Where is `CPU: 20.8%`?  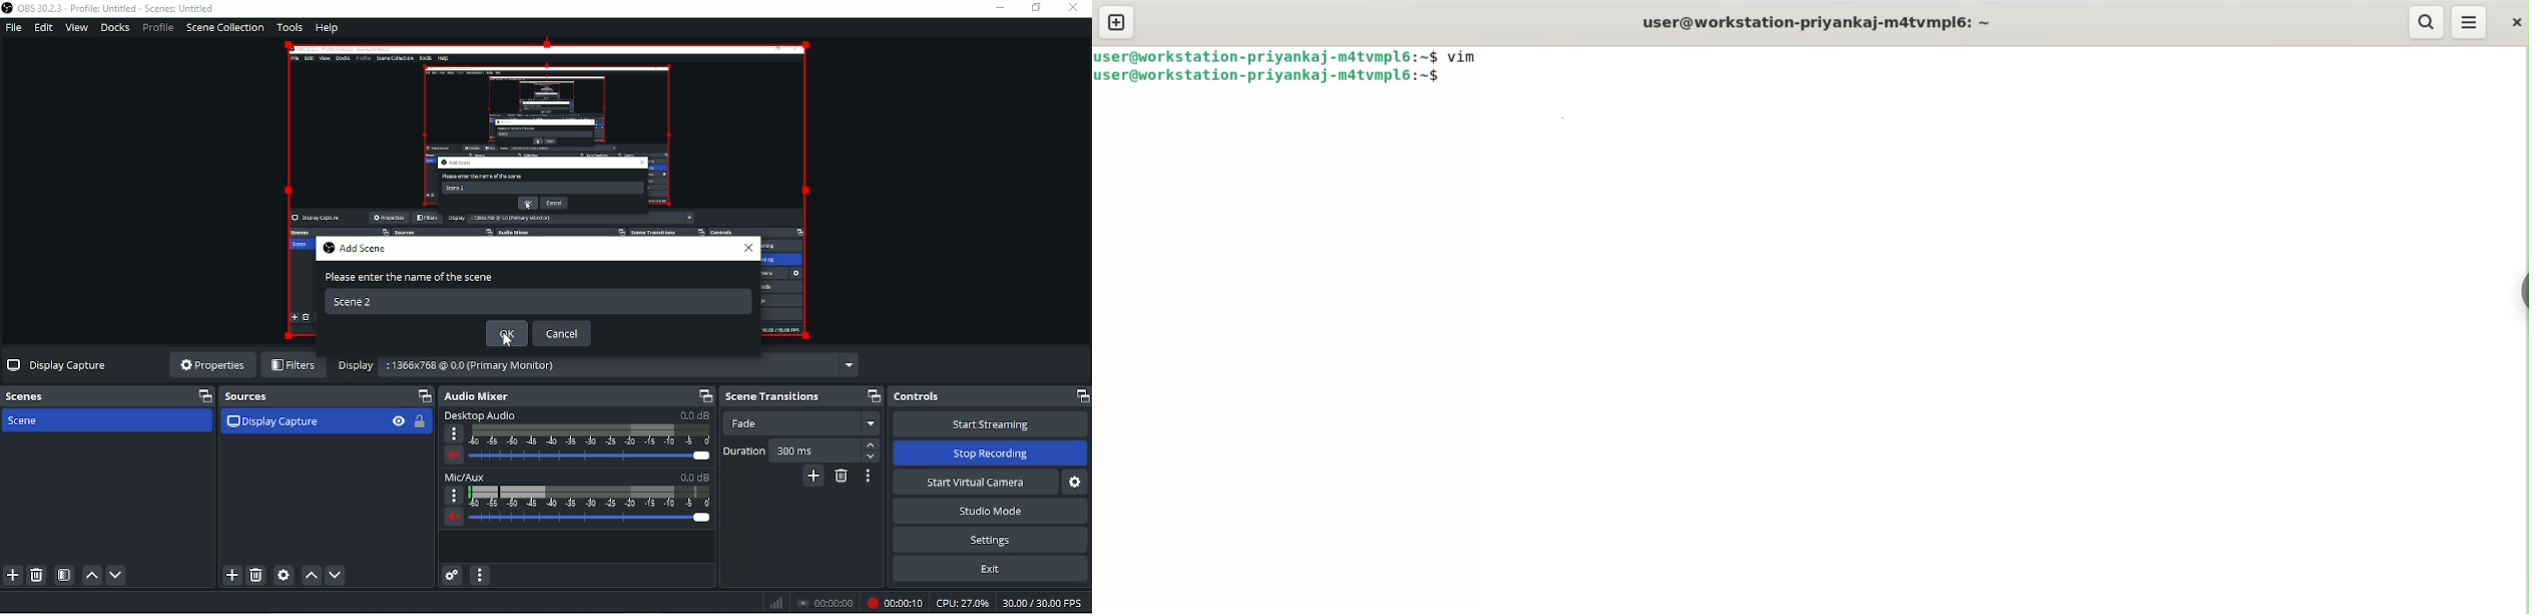 CPU: 20.8% is located at coordinates (962, 603).